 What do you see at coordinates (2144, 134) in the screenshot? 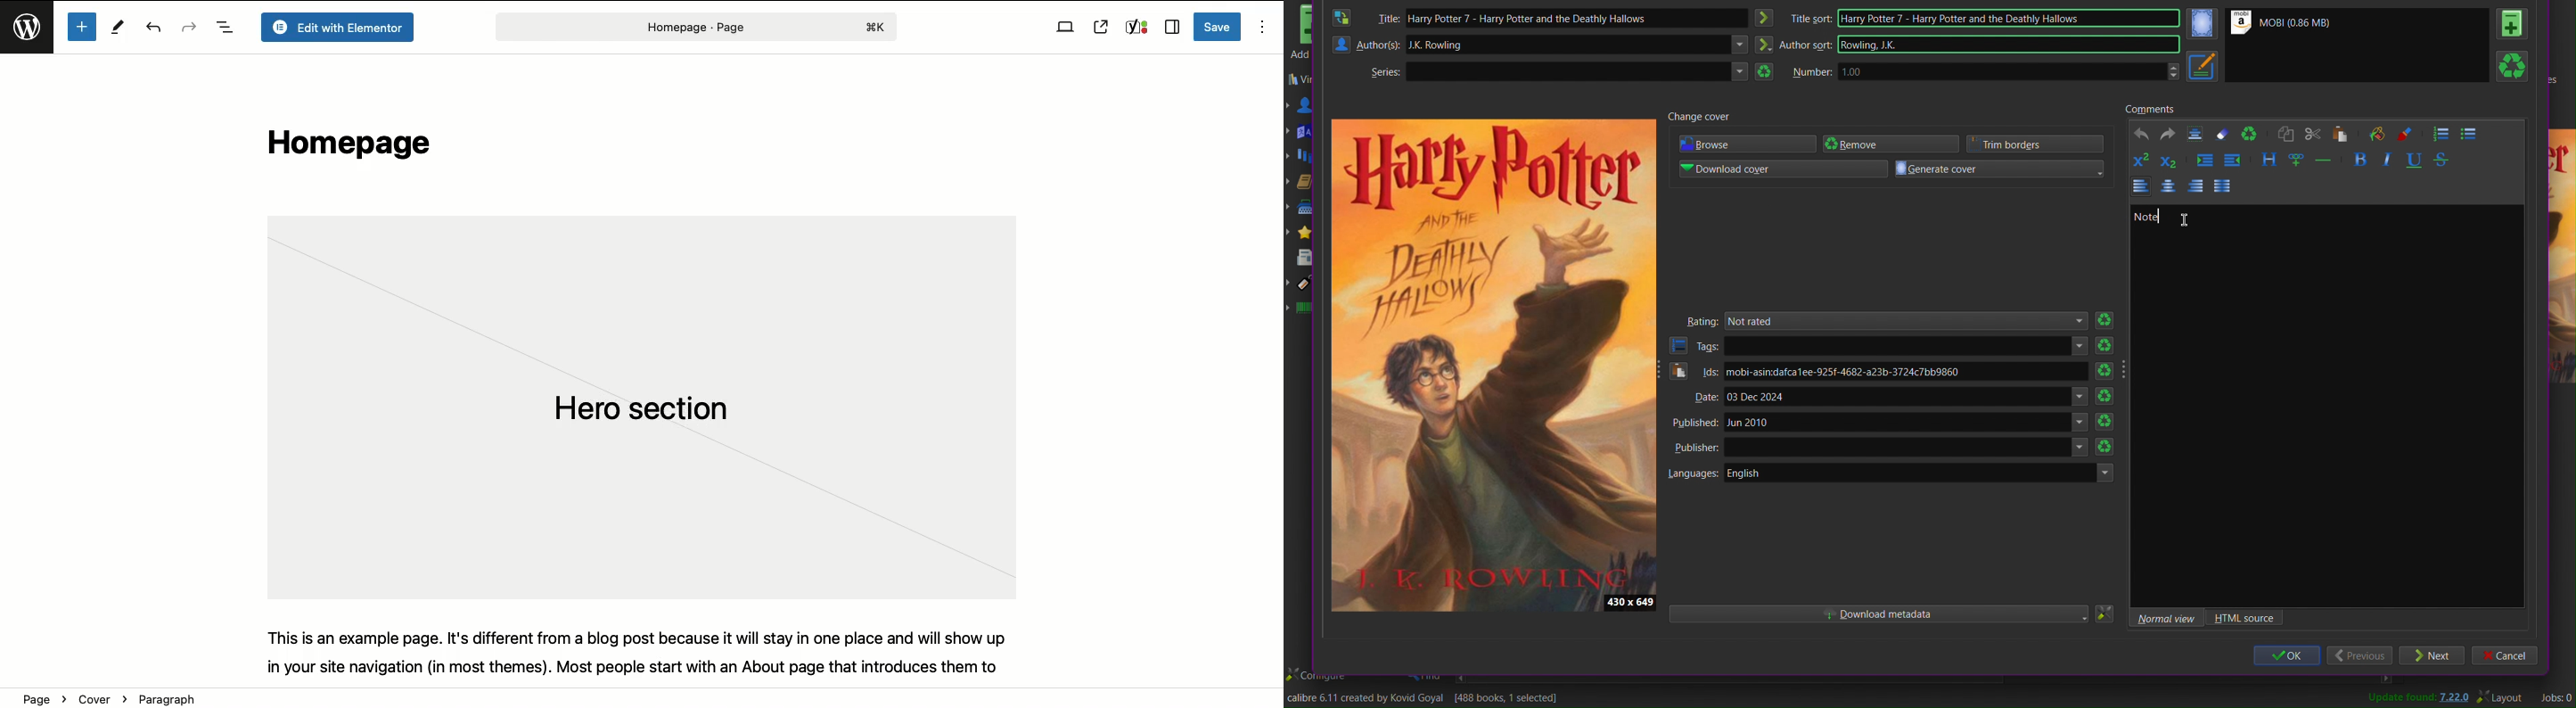
I see `Undo` at bounding box center [2144, 134].